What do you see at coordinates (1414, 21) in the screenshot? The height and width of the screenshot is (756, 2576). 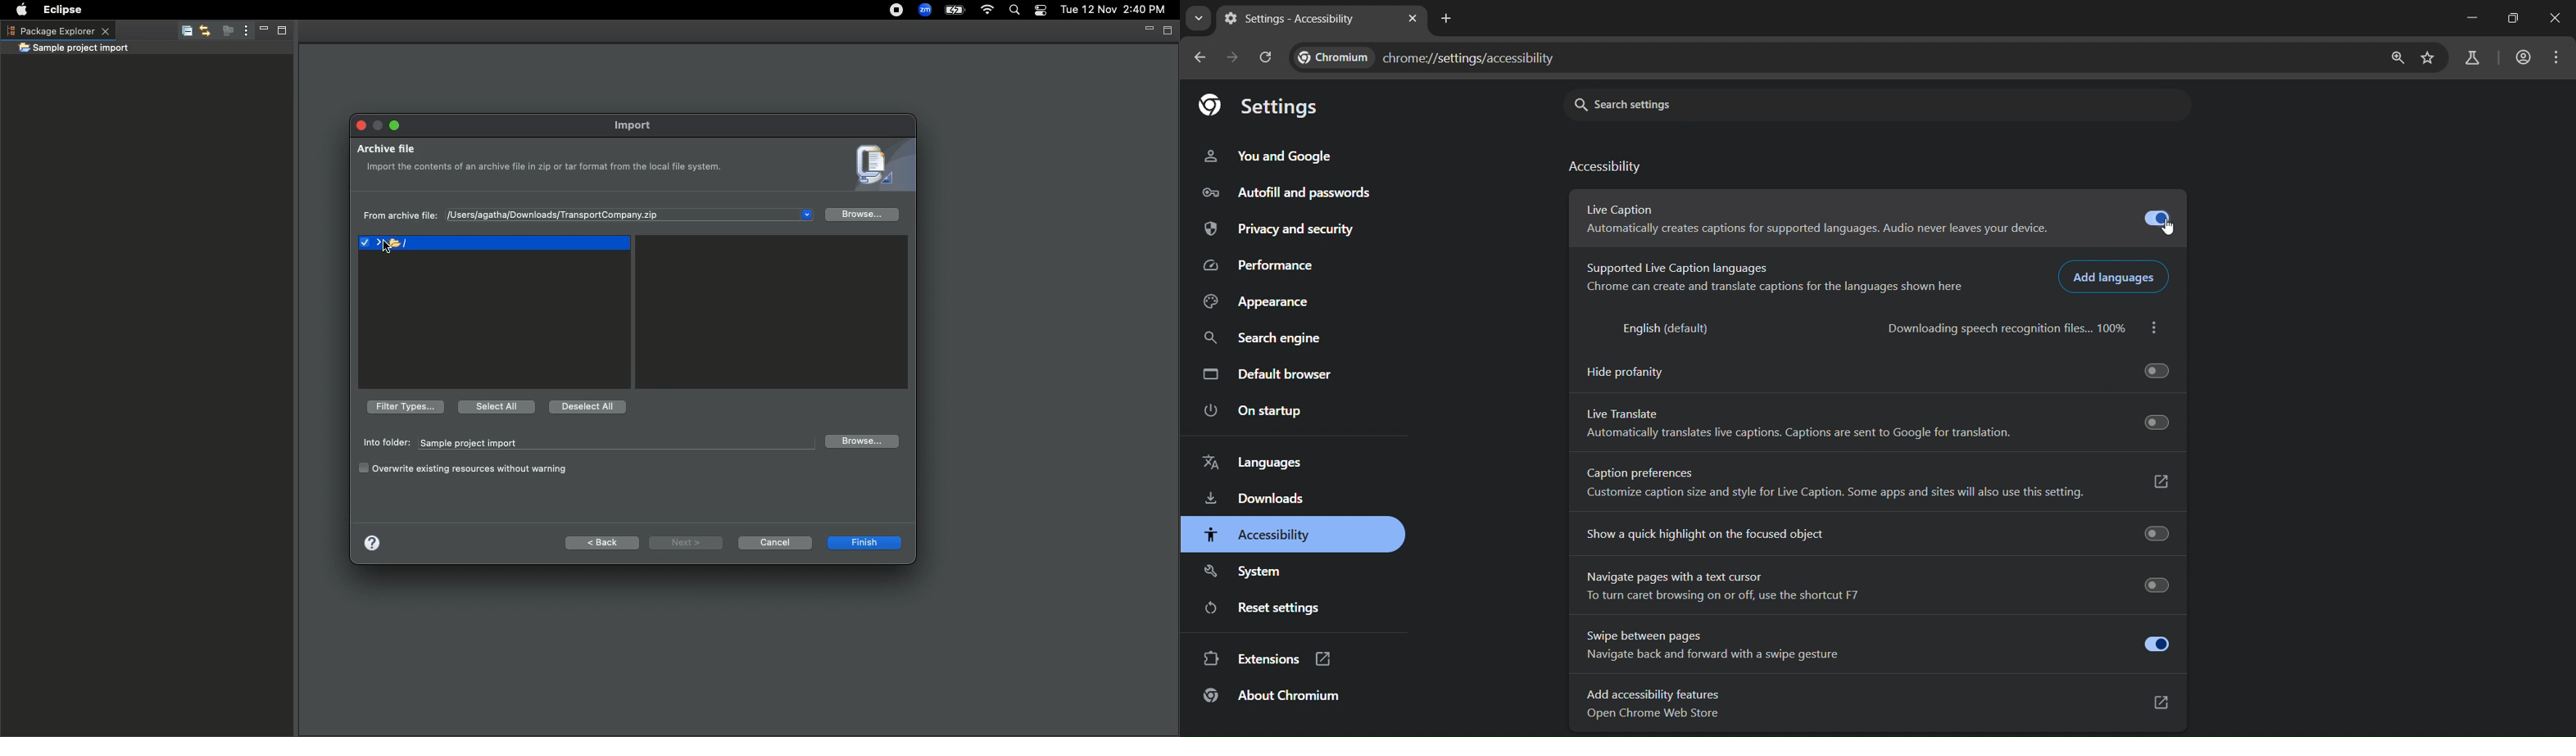 I see `close tab` at bounding box center [1414, 21].